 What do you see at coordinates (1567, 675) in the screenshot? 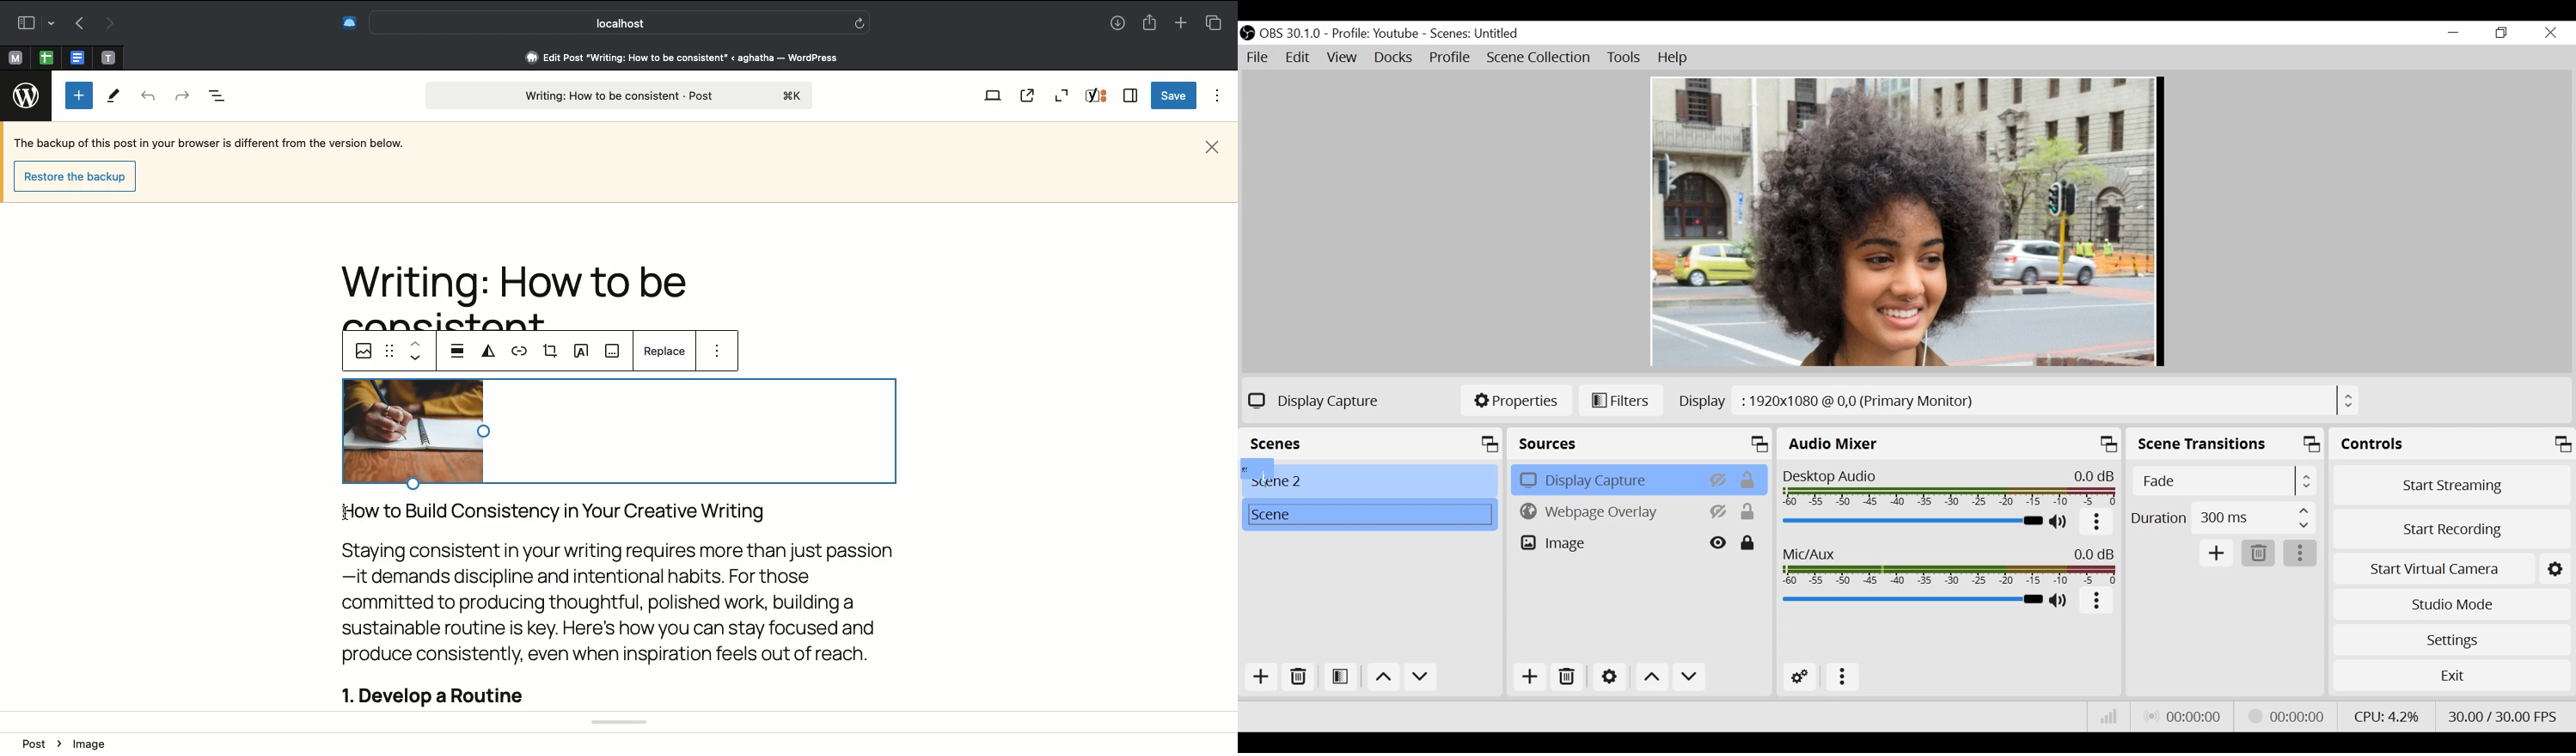
I see `Delete` at bounding box center [1567, 675].